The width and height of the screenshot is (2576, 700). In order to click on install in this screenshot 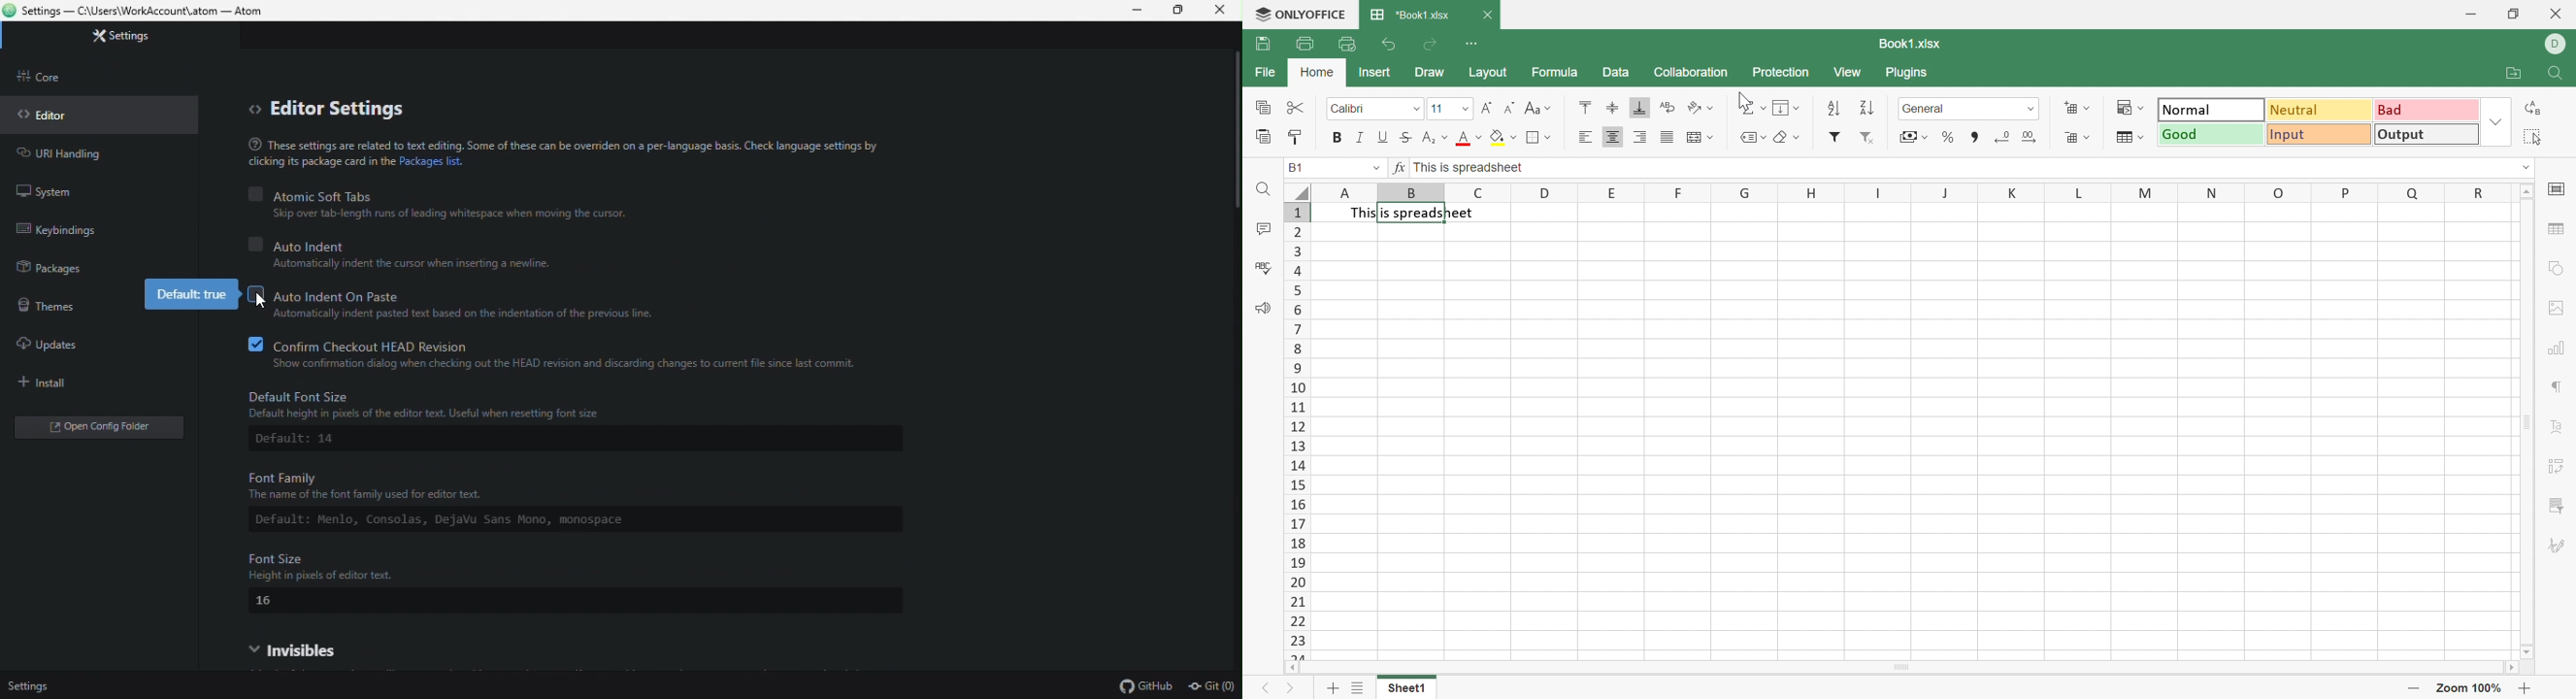, I will do `click(59, 383)`.